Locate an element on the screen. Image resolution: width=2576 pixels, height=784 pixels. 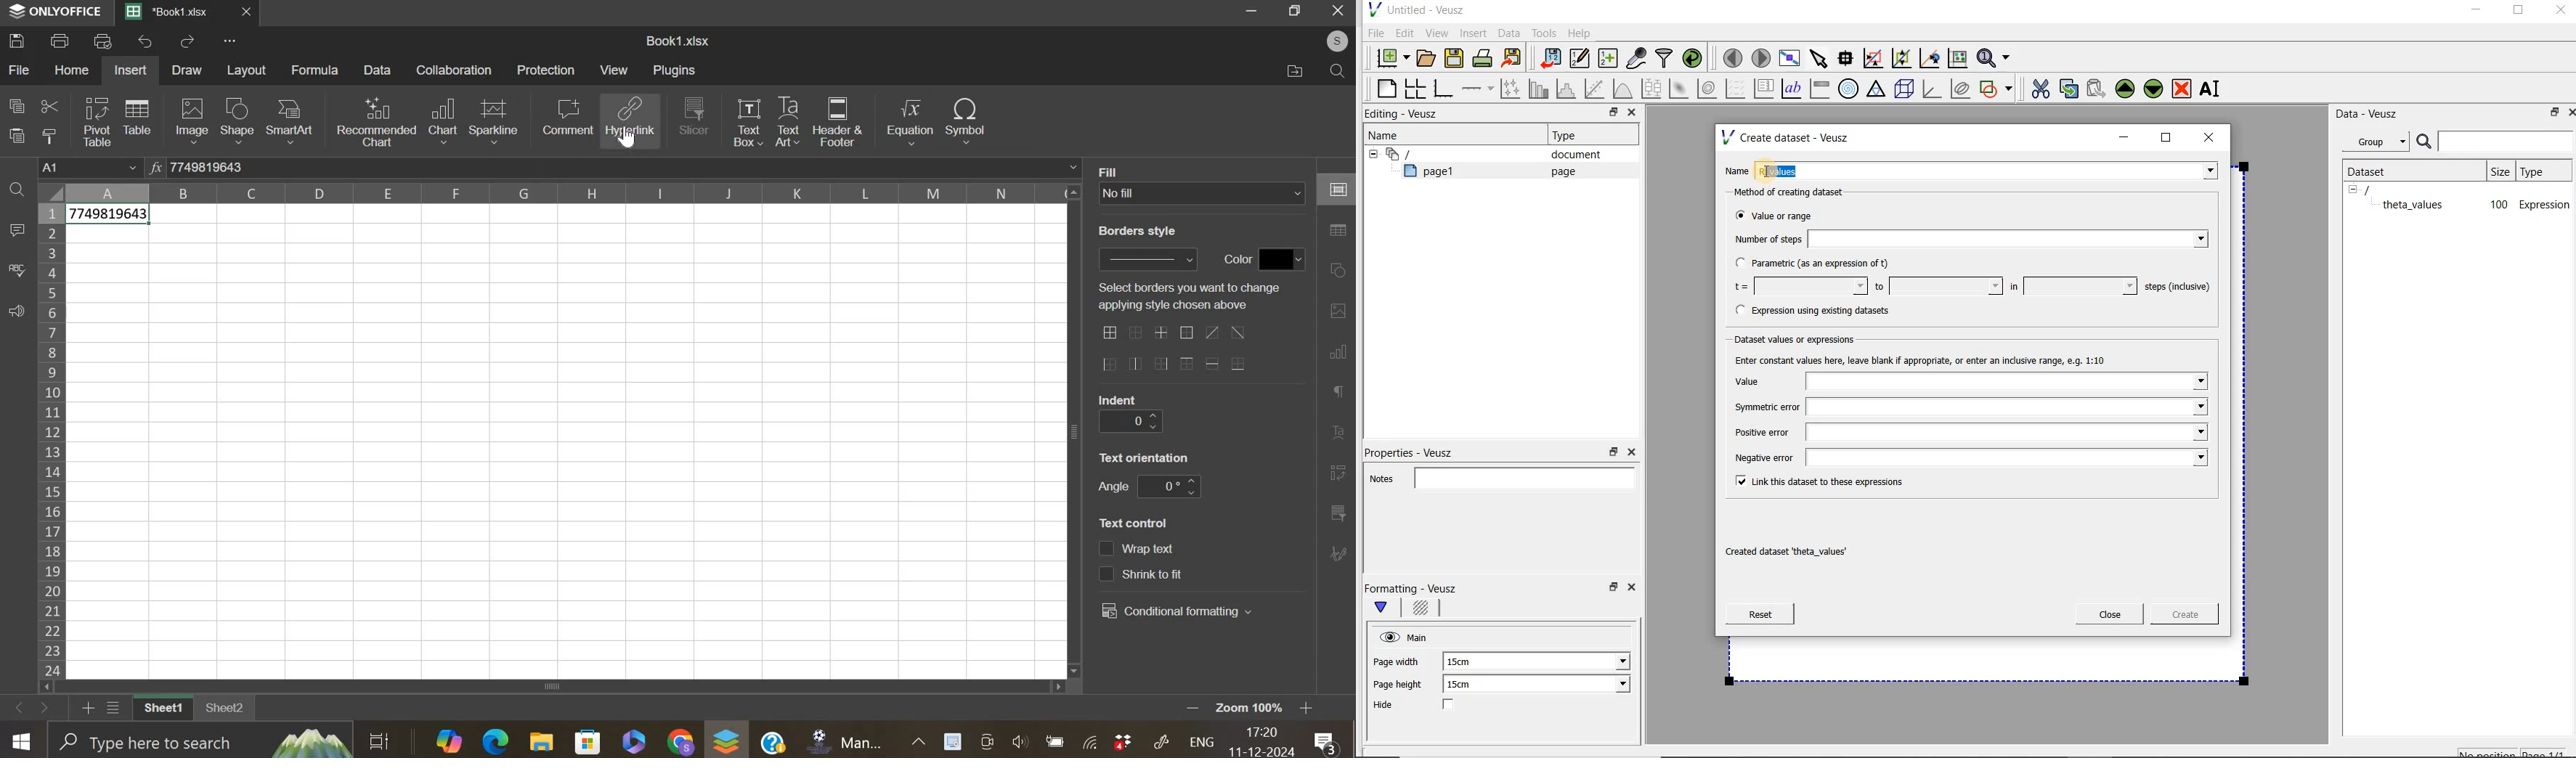
Negative error  is located at coordinates (1967, 458).